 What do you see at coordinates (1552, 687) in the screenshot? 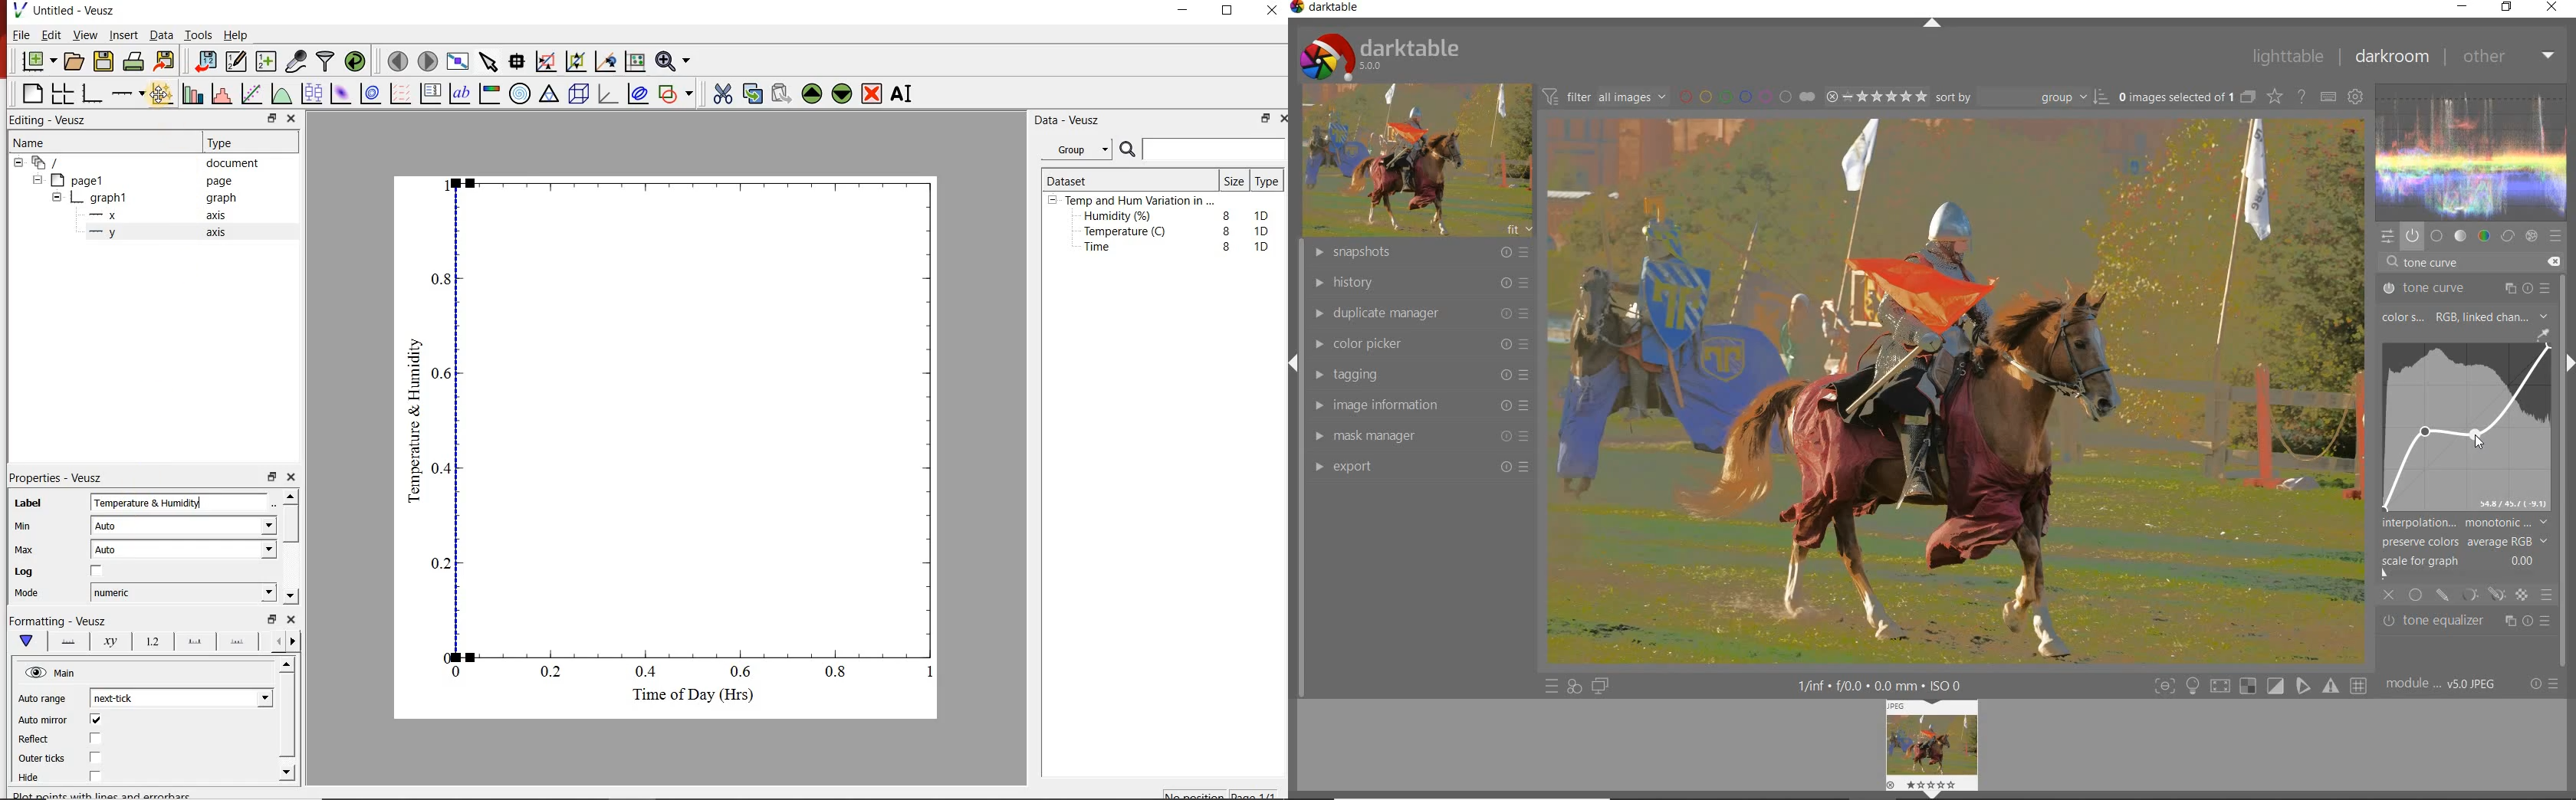
I see `quick access to presets` at bounding box center [1552, 687].